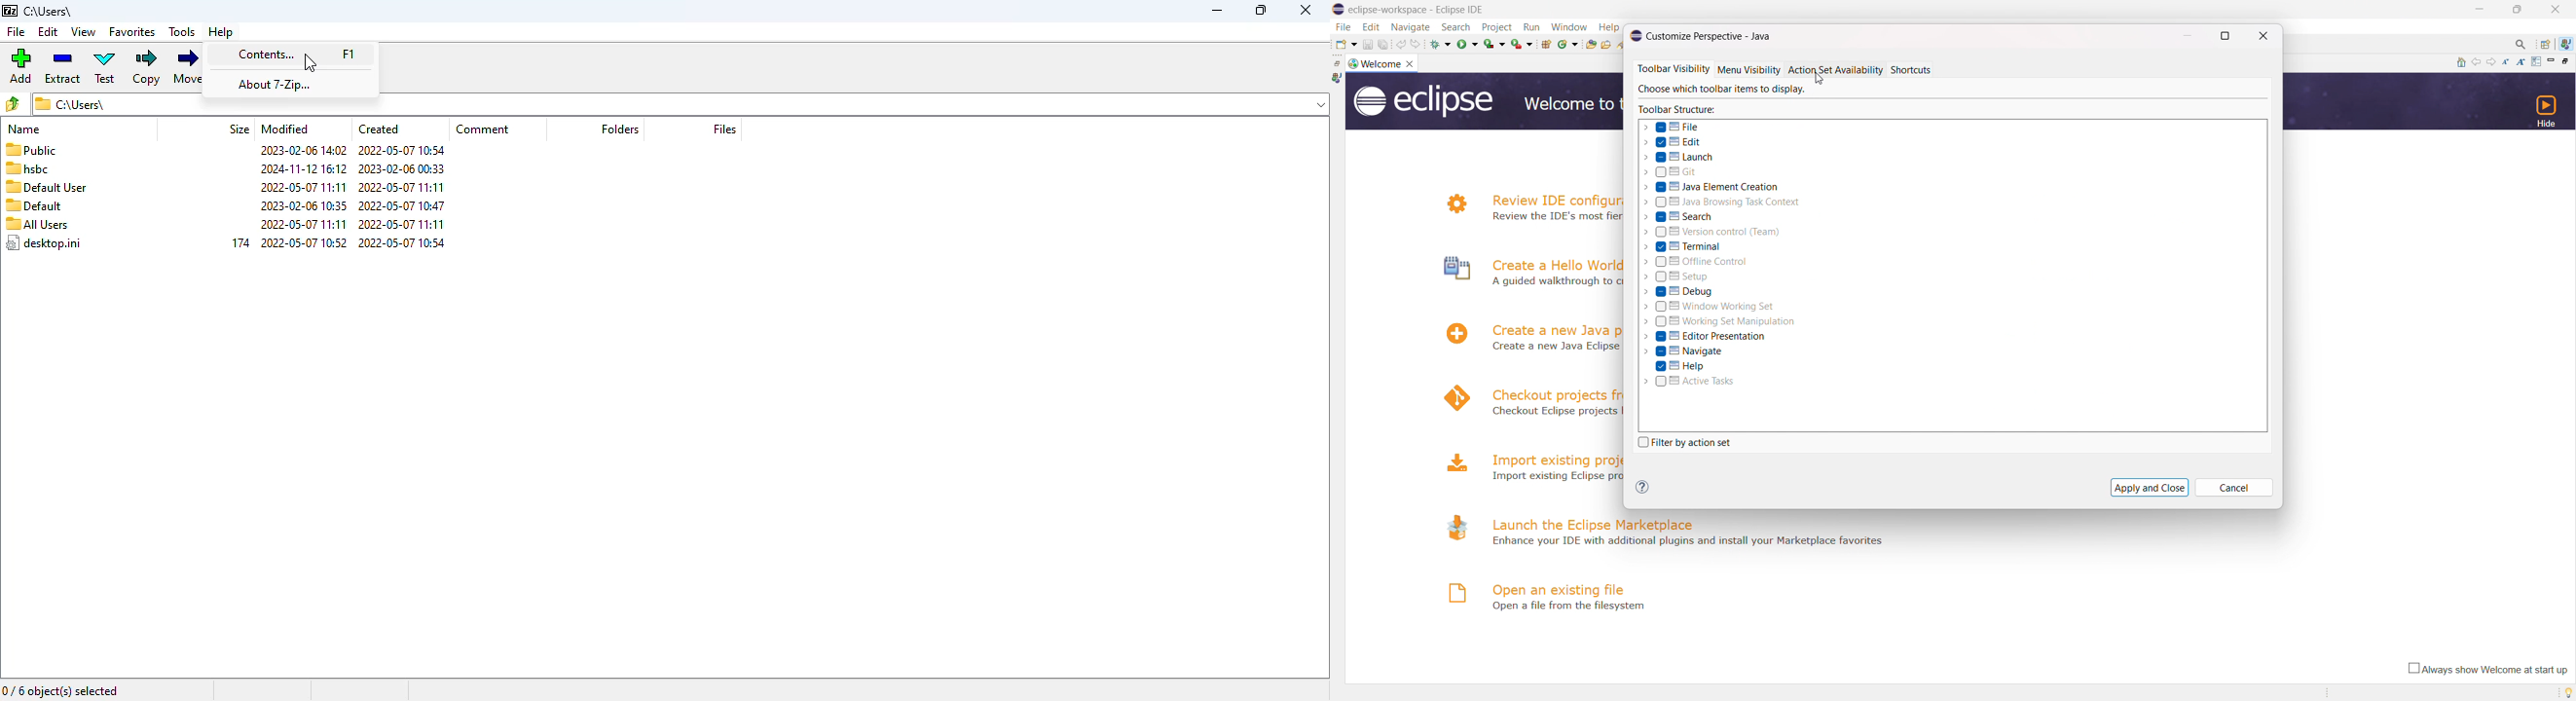 Image resolution: width=2576 pixels, height=728 pixels. I want to click on customize page, so click(2536, 62).